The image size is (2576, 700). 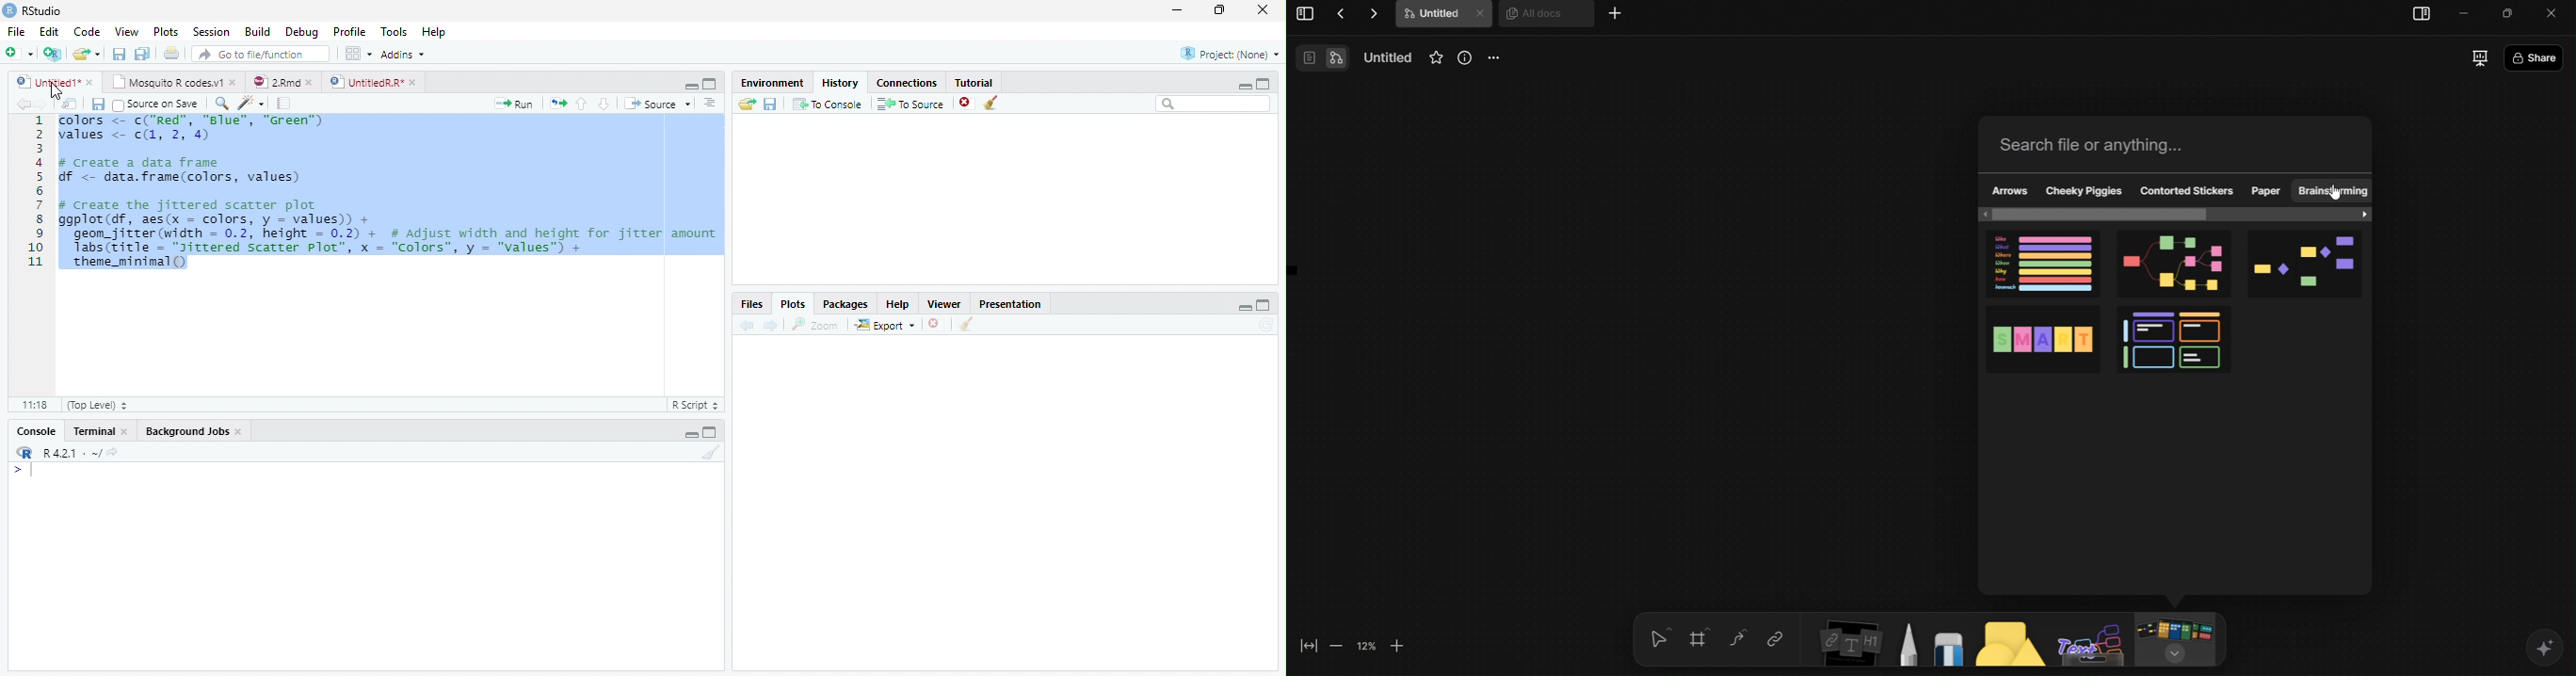 What do you see at coordinates (261, 54) in the screenshot?
I see `Go to file/function` at bounding box center [261, 54].